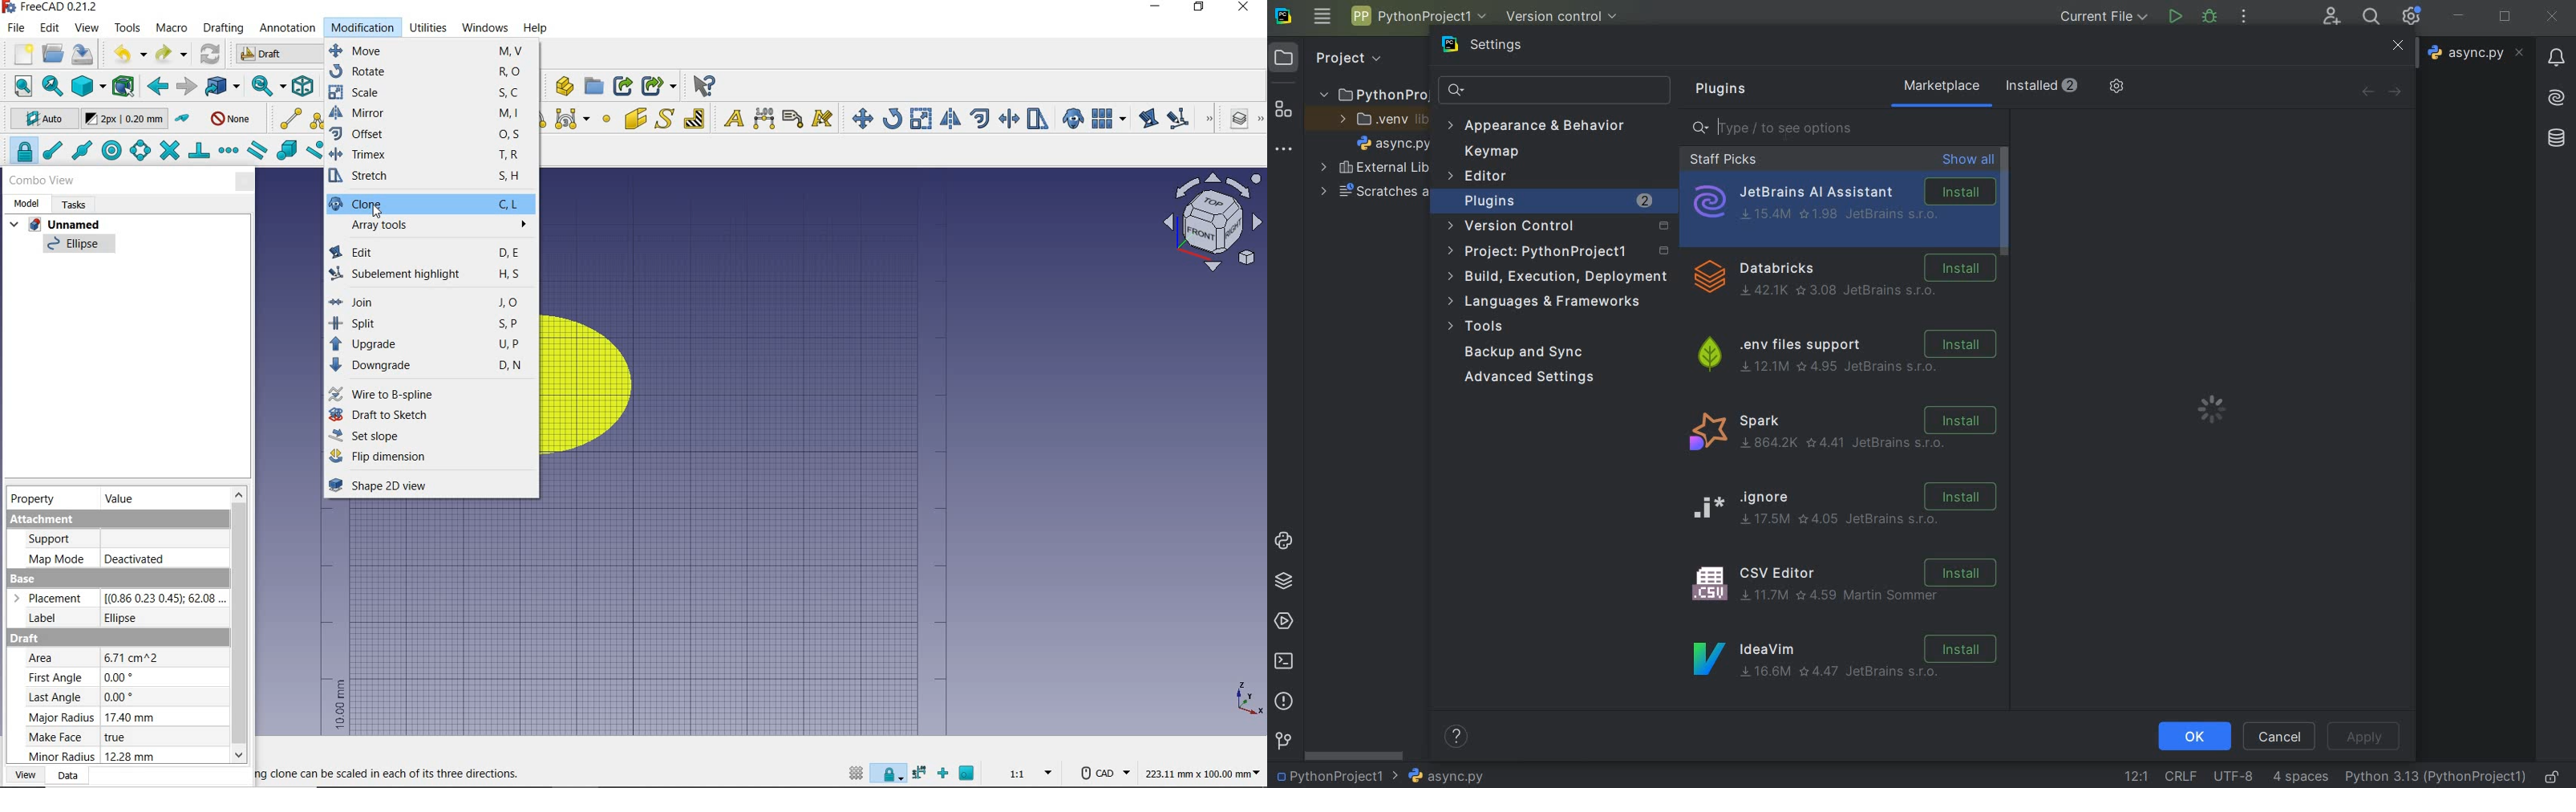 The height and width of the screenshot is (812, 2576). What do you see at coordinates (429, 251) in the screenshot?
I see `edit` at bounding box center [429, 251].